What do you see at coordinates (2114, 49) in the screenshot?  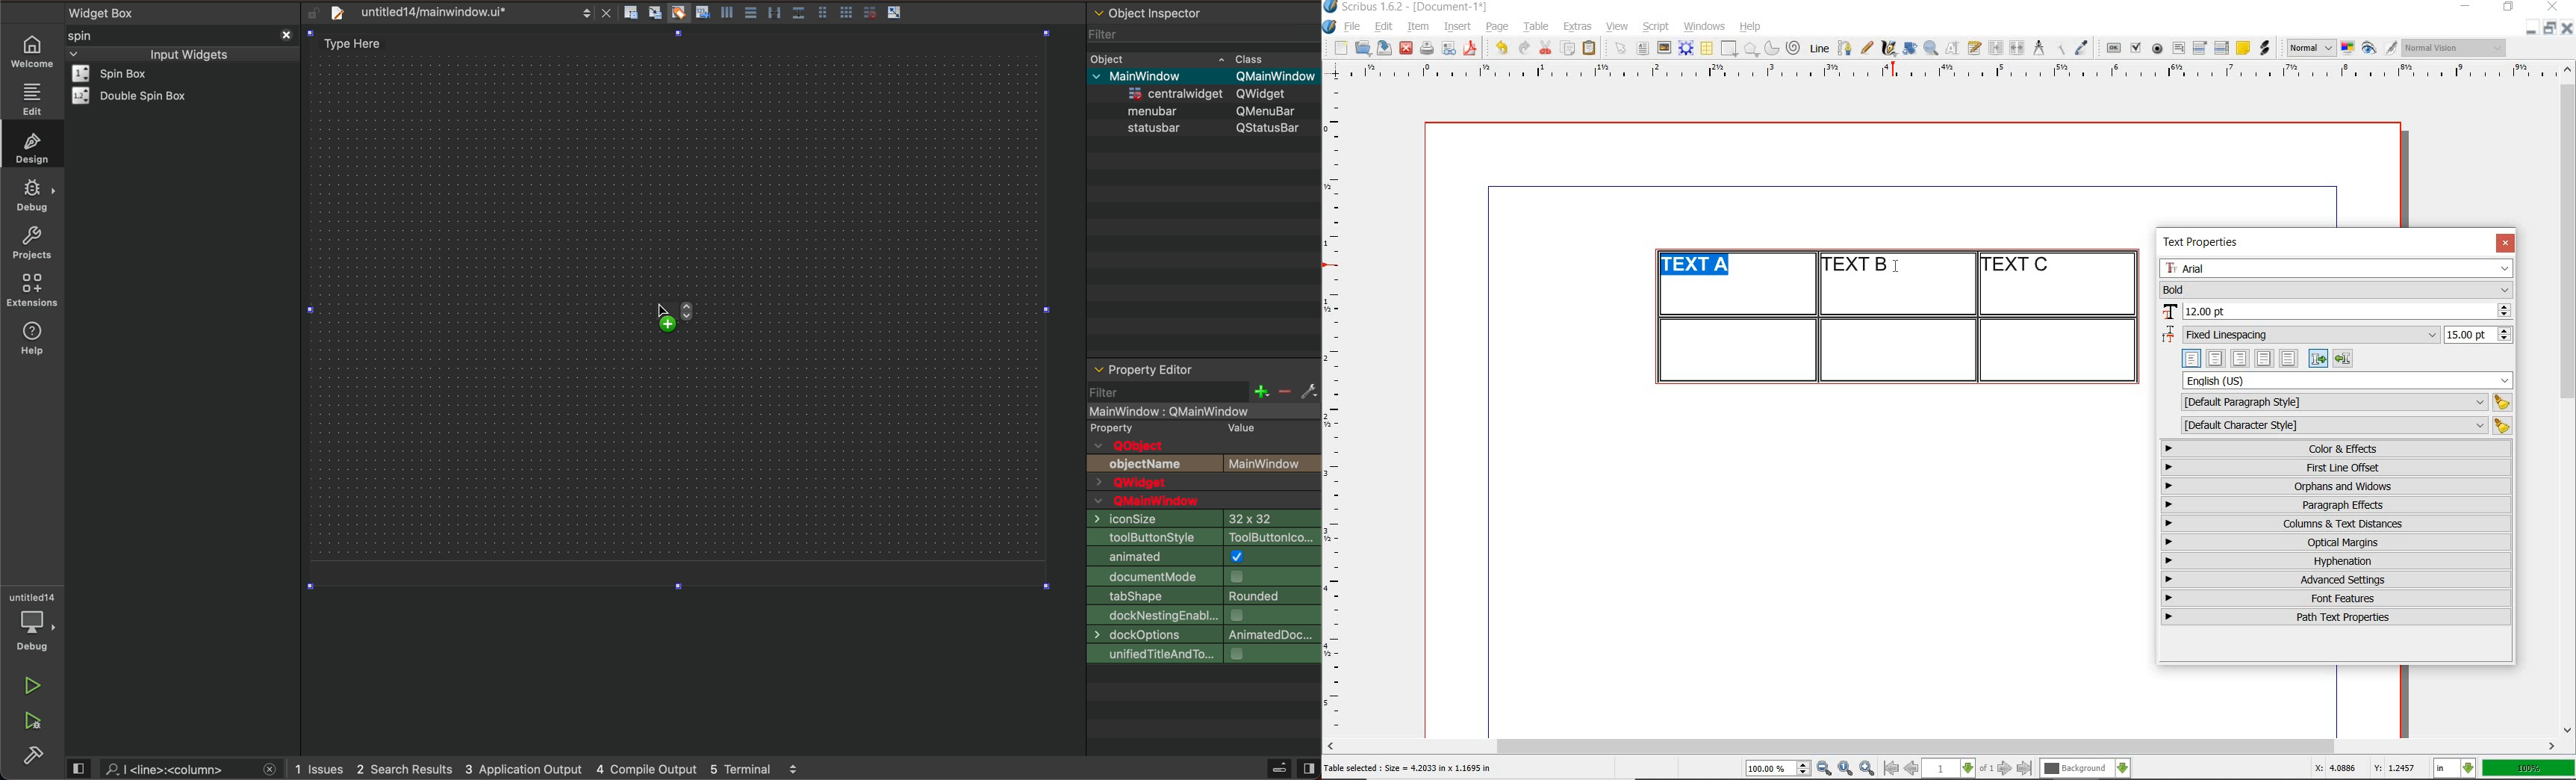 I see `pdf push button` at bounding box center [2114, 49].